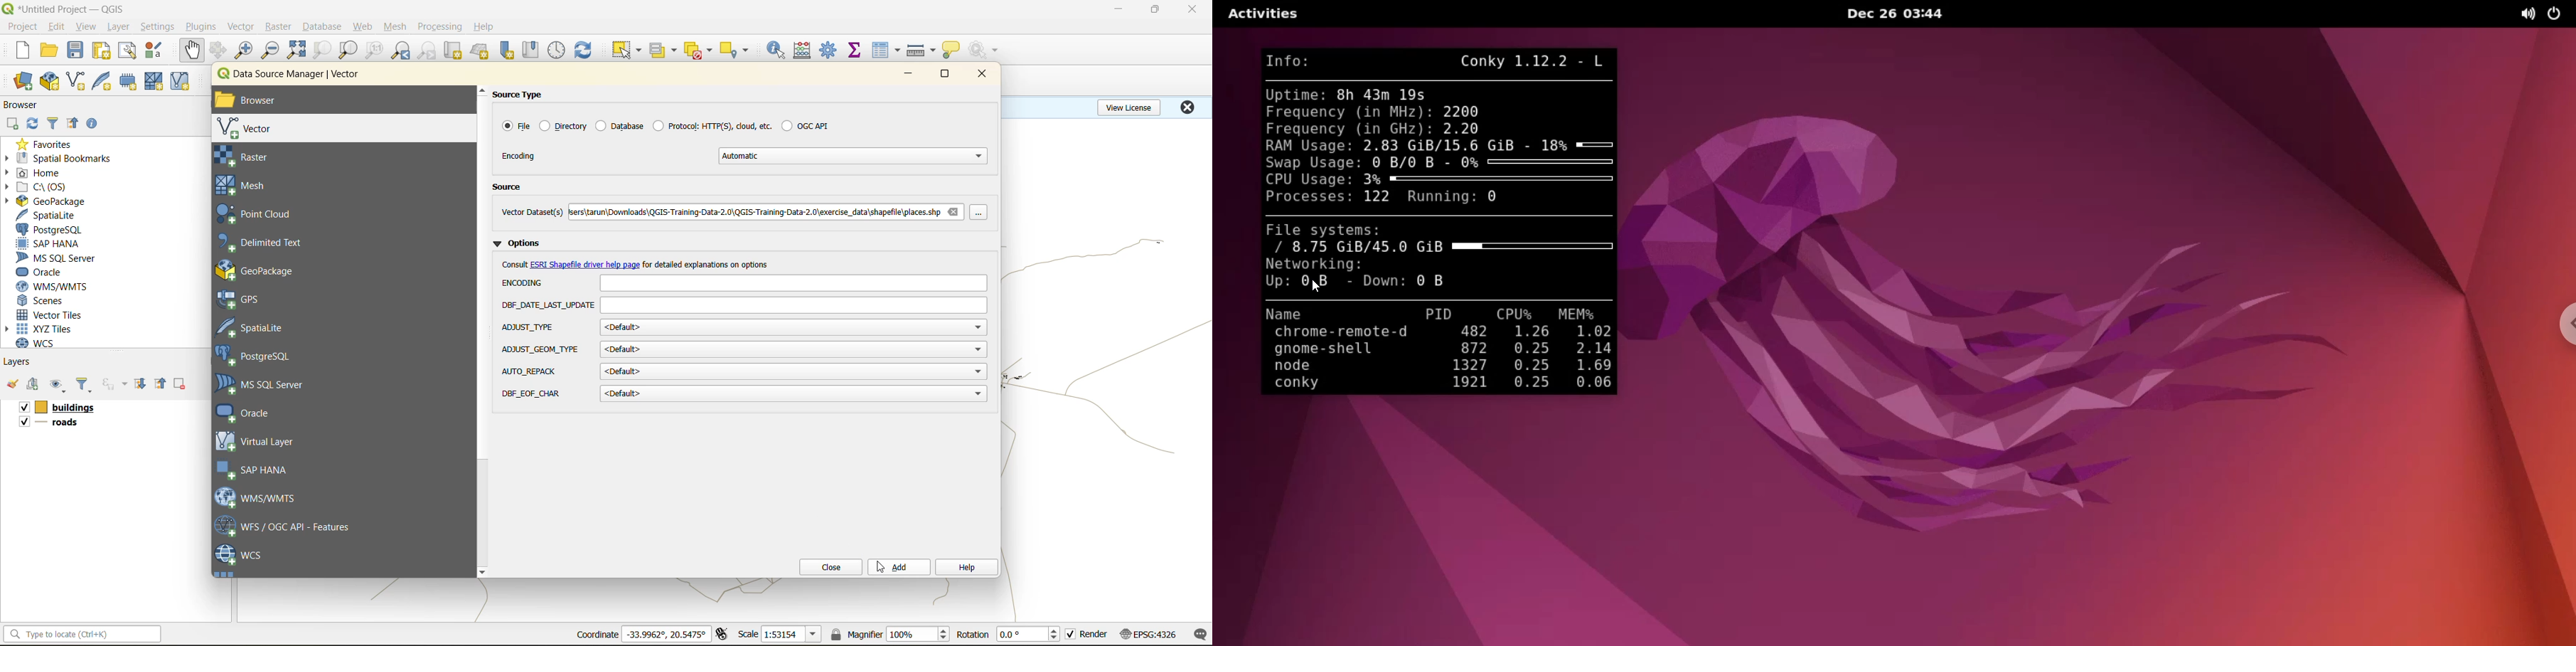 This screenshot has width=2576, height=672. Describe the element at coordinates (182, 82) in the screenshot. I see `new virtual layer` at that location.